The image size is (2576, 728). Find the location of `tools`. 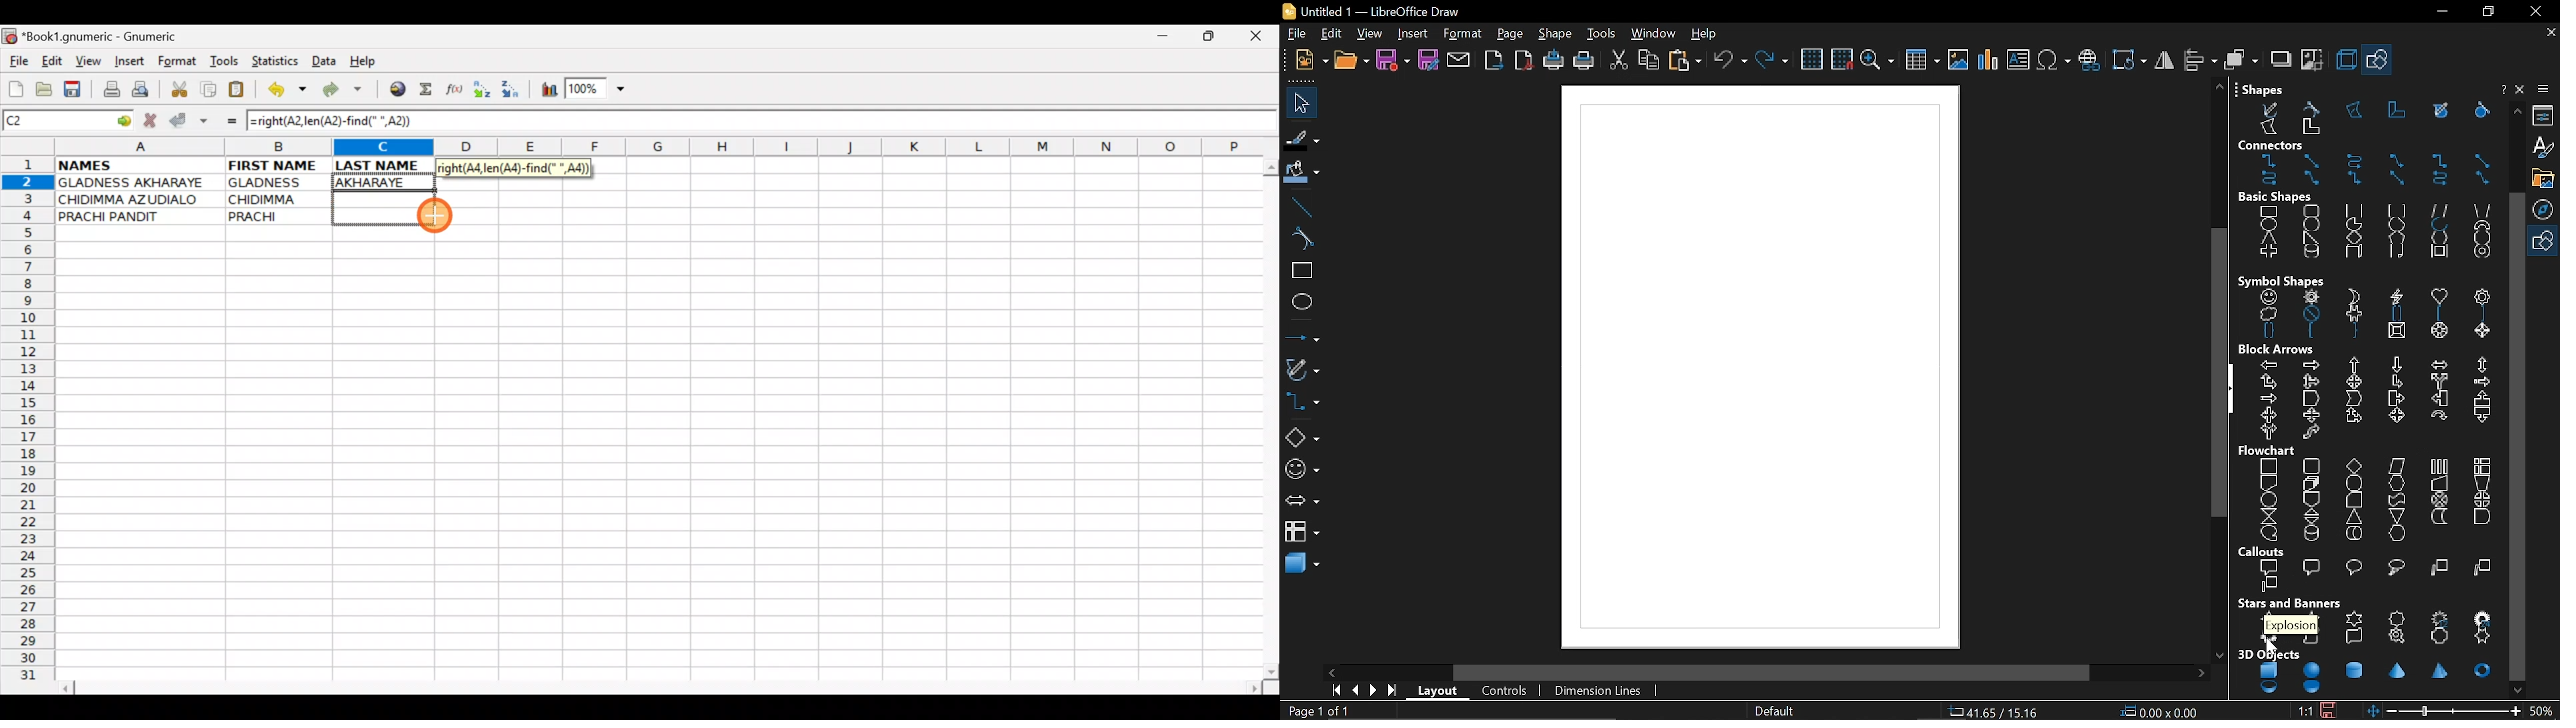

tools is located at coordinates (1602, 34).